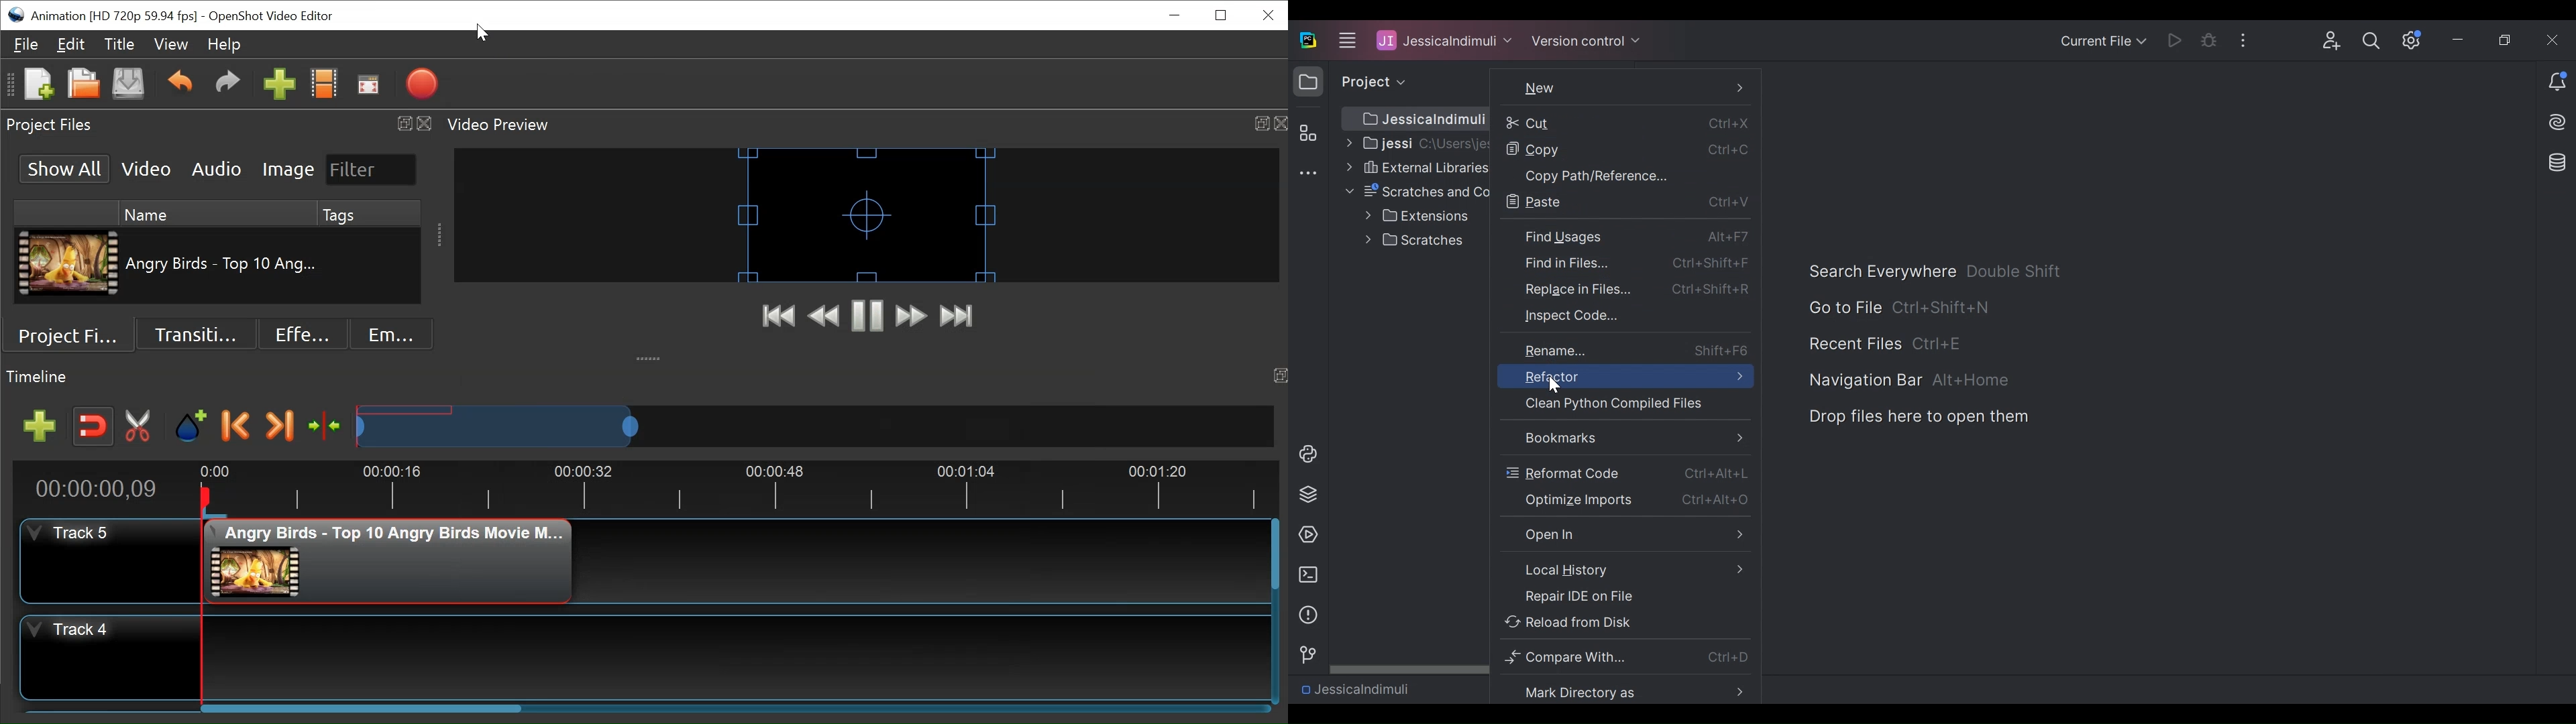 Image resolution: width=2576 pixels, height=728 pixels. What do you see at coordinates (182, 84) in the screenshot?
I see `Undo` at bounding box center [182, 84].